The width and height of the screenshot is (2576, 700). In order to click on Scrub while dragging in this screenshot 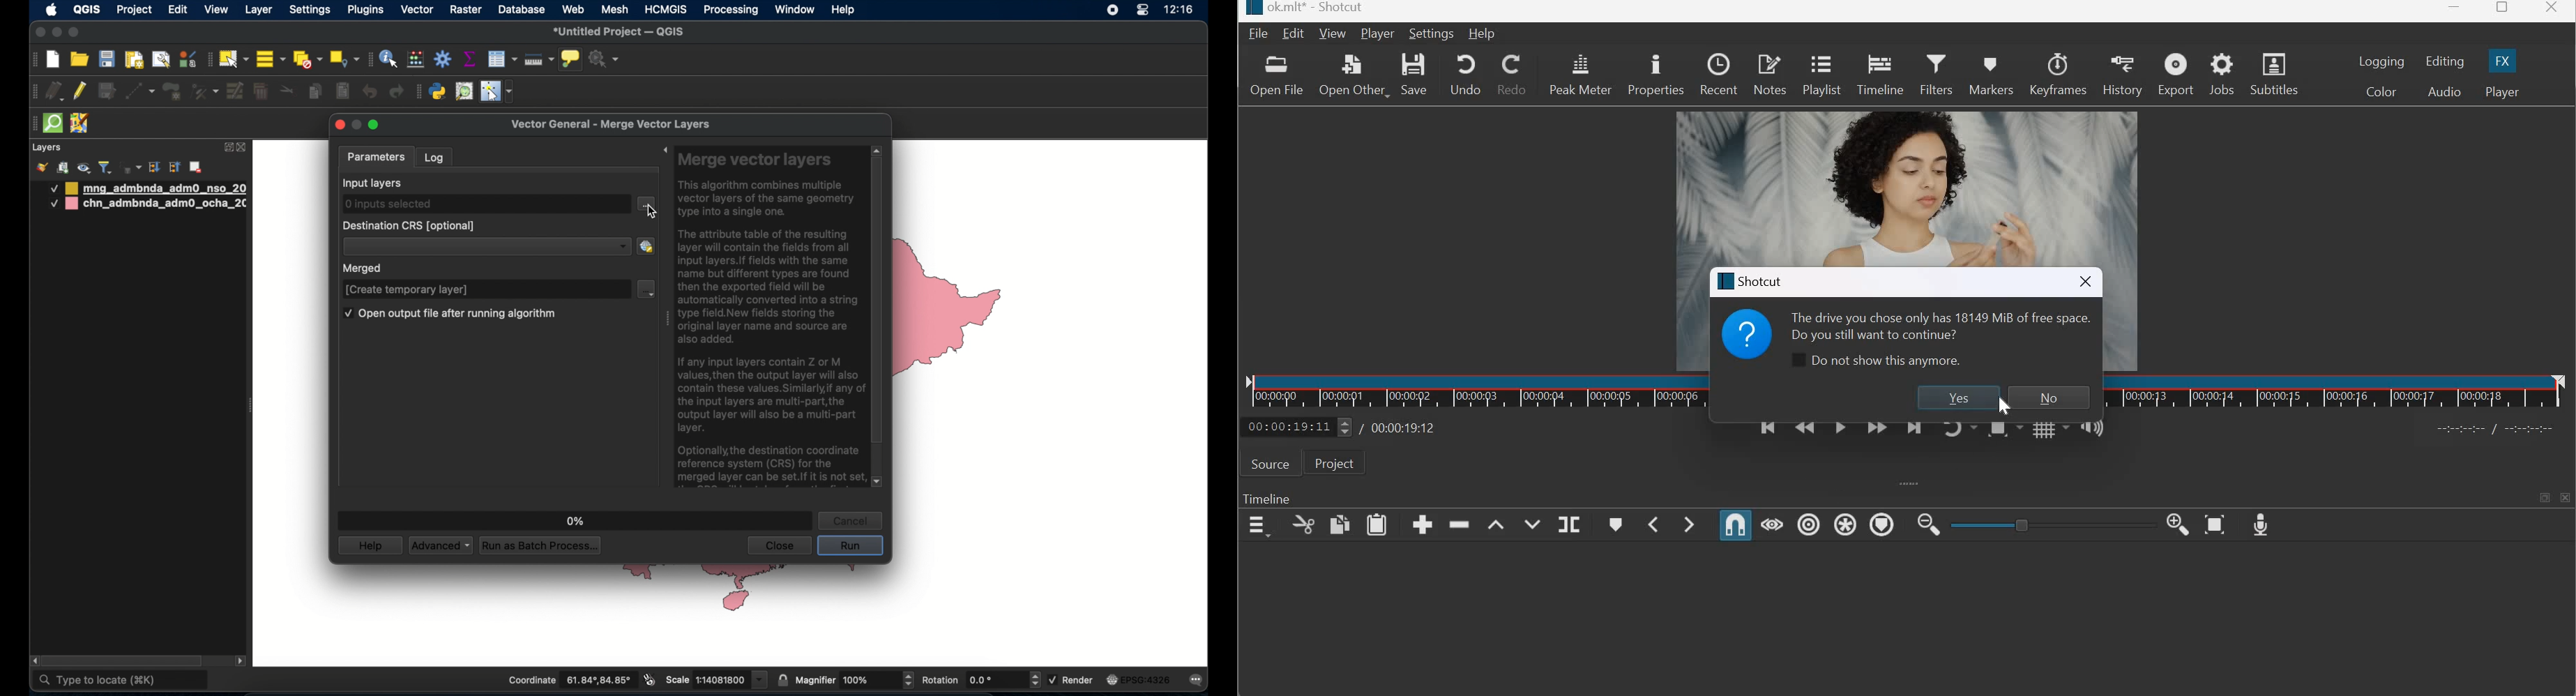, I will do `click(1773, 524)`.